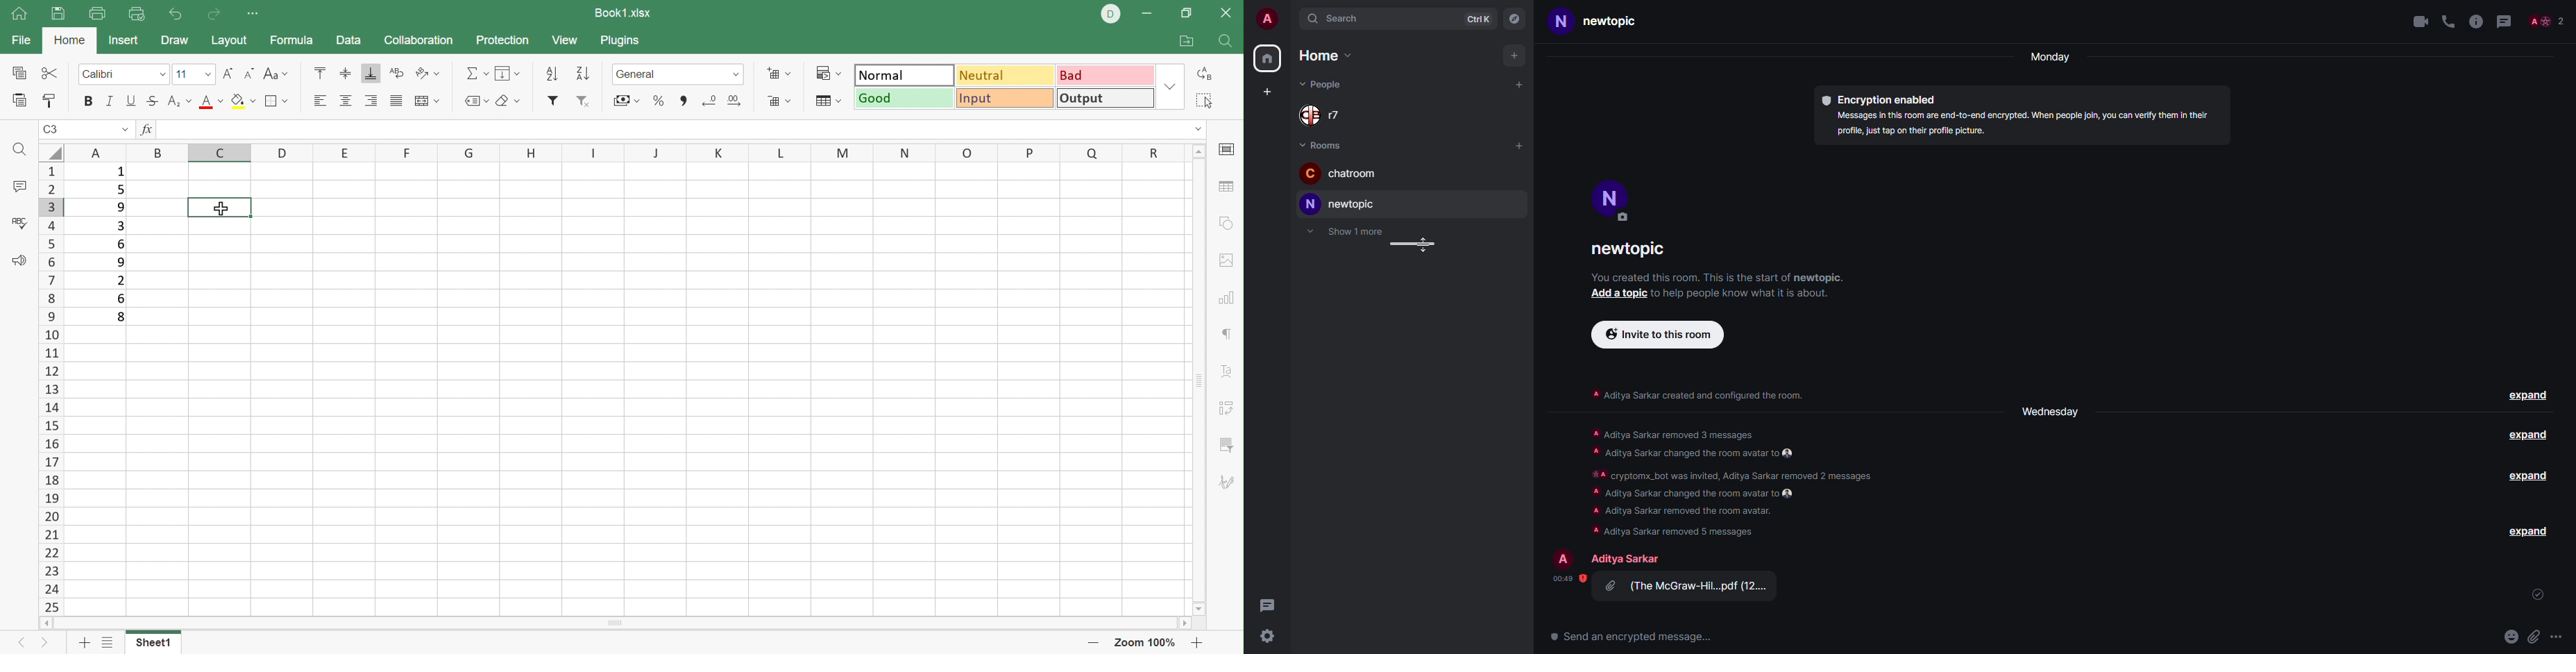 This screenshot has width=2576, height=672. I want to click on Slicer Settings, so click(1227, 447).